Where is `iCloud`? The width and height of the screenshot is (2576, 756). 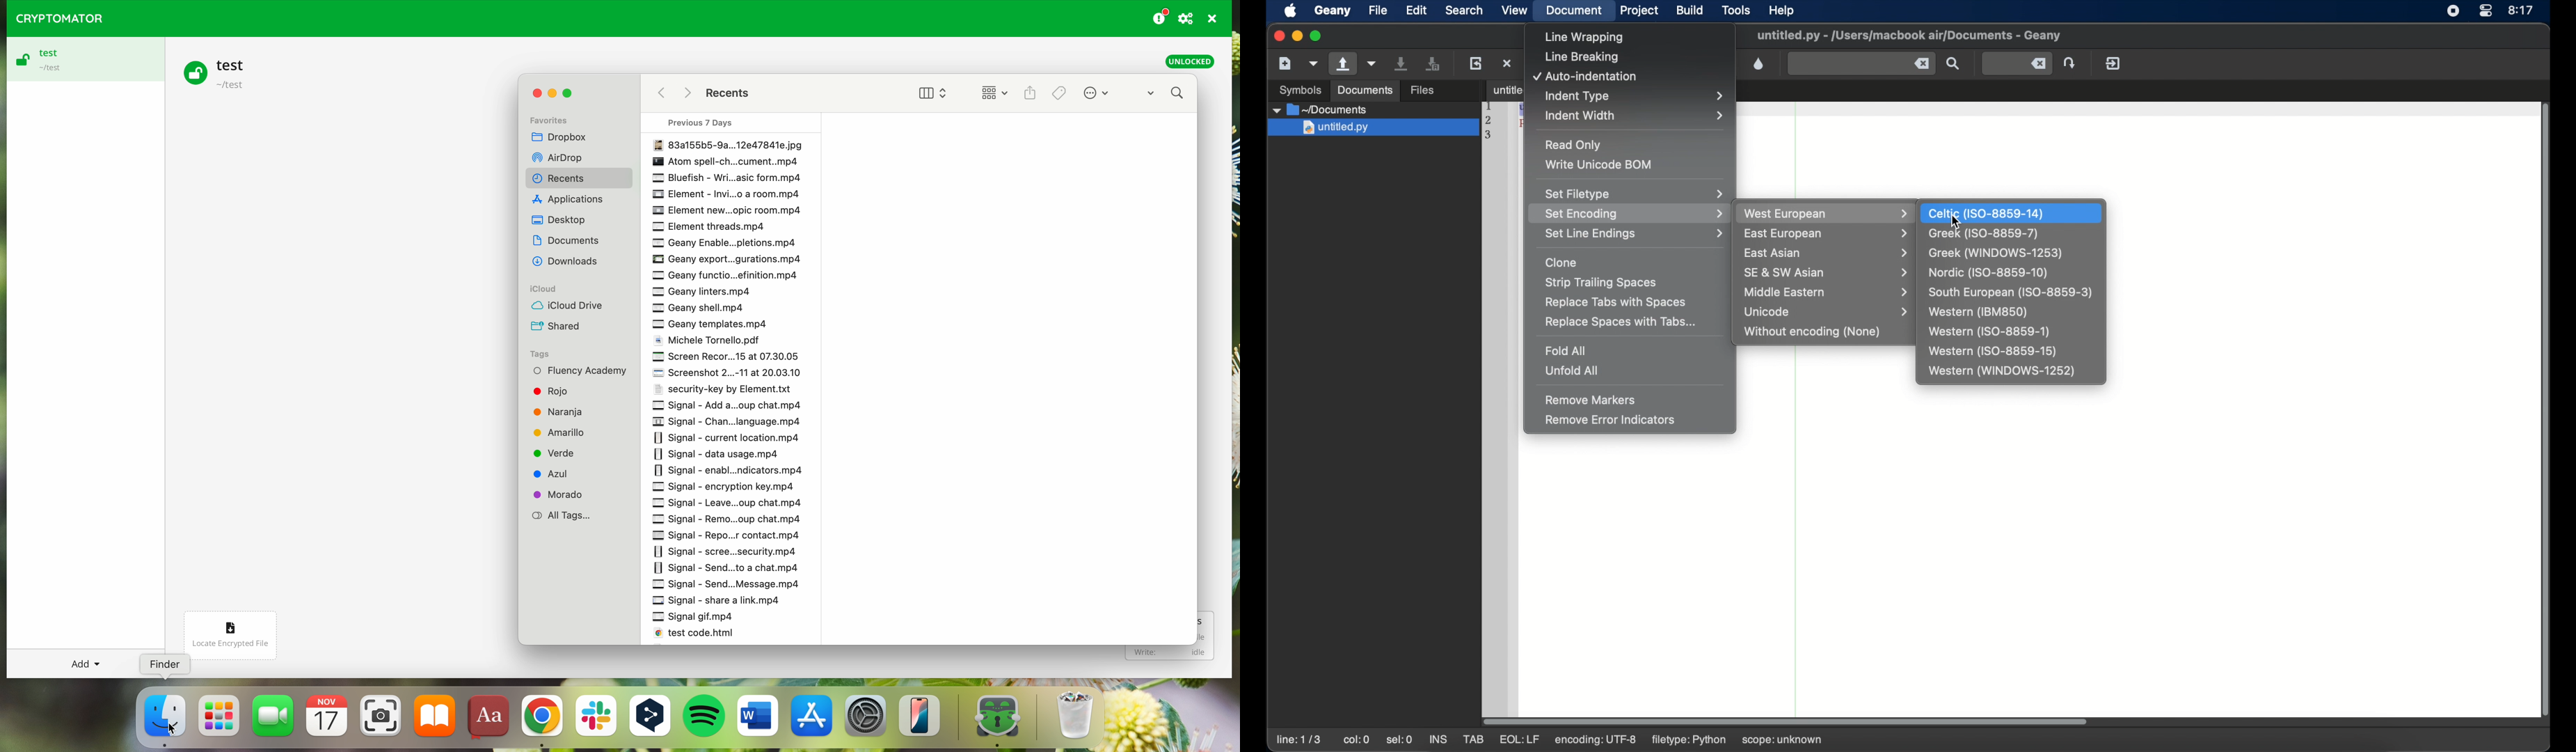
iCloud is located at coordinates (548, 288).